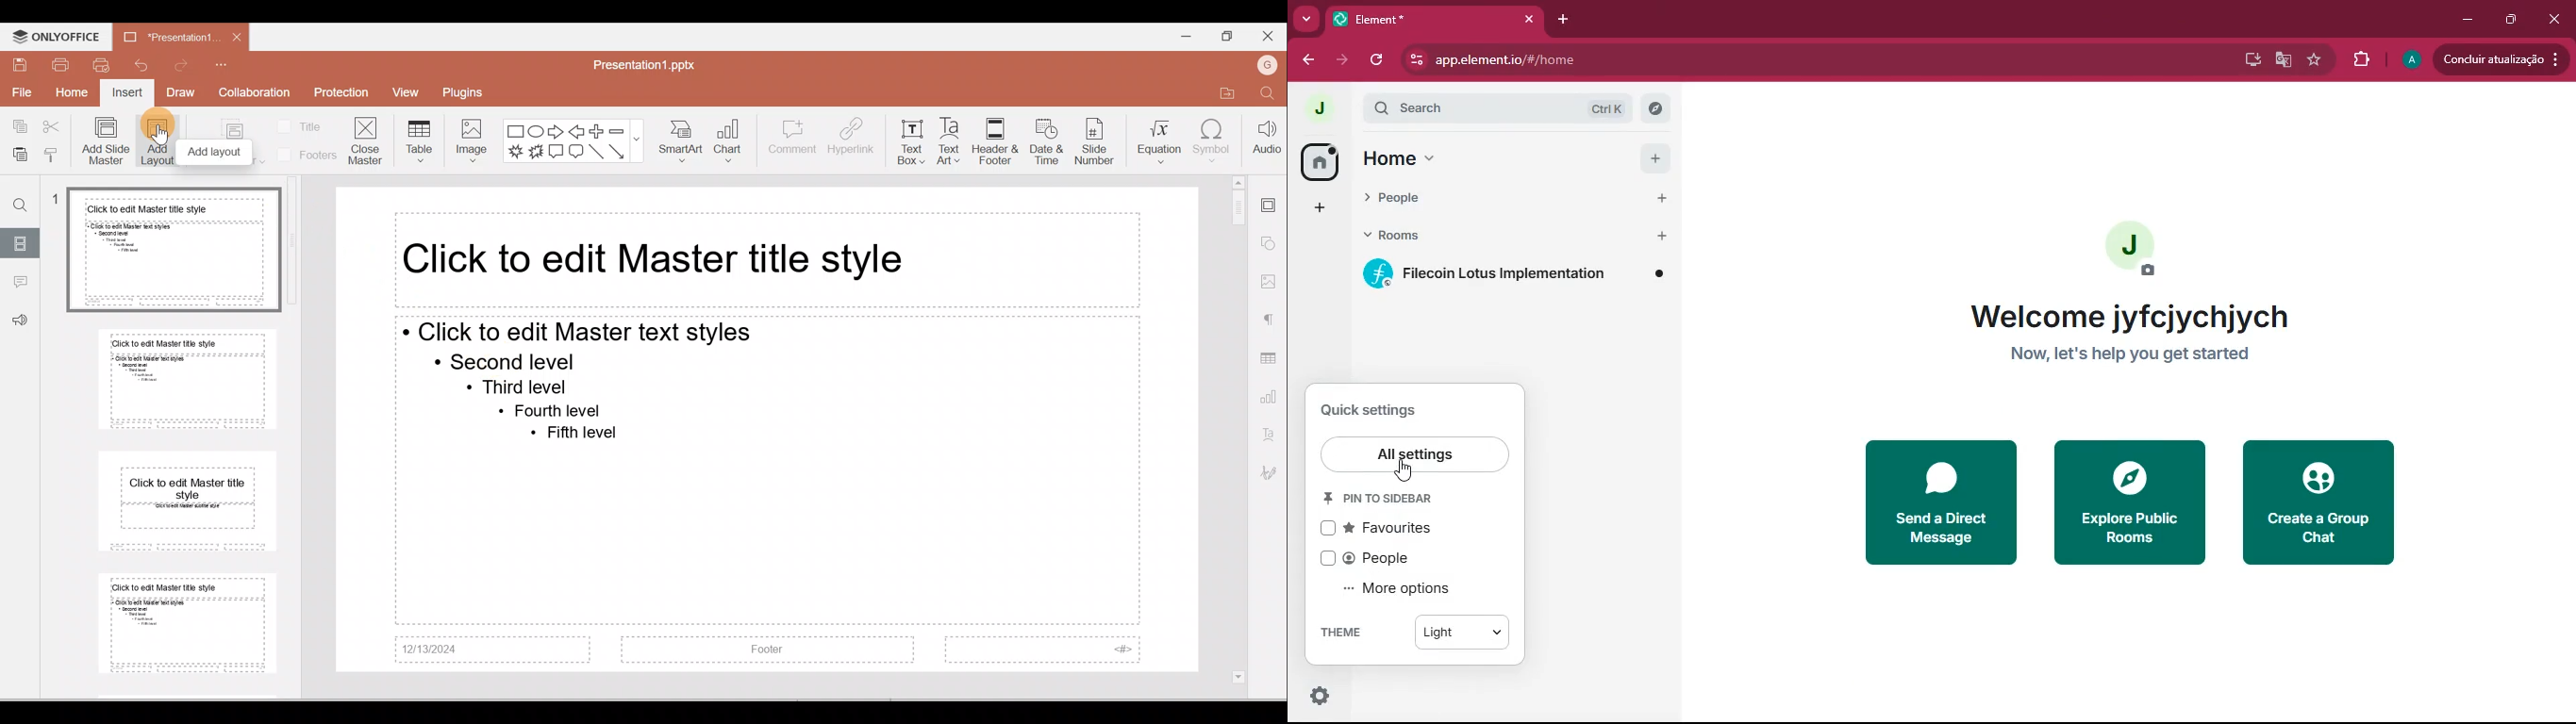 This screenshot has height=728, width=2576. Describe the element at coordinates (1320, 161) in the screenshot. I see `home` at that location.